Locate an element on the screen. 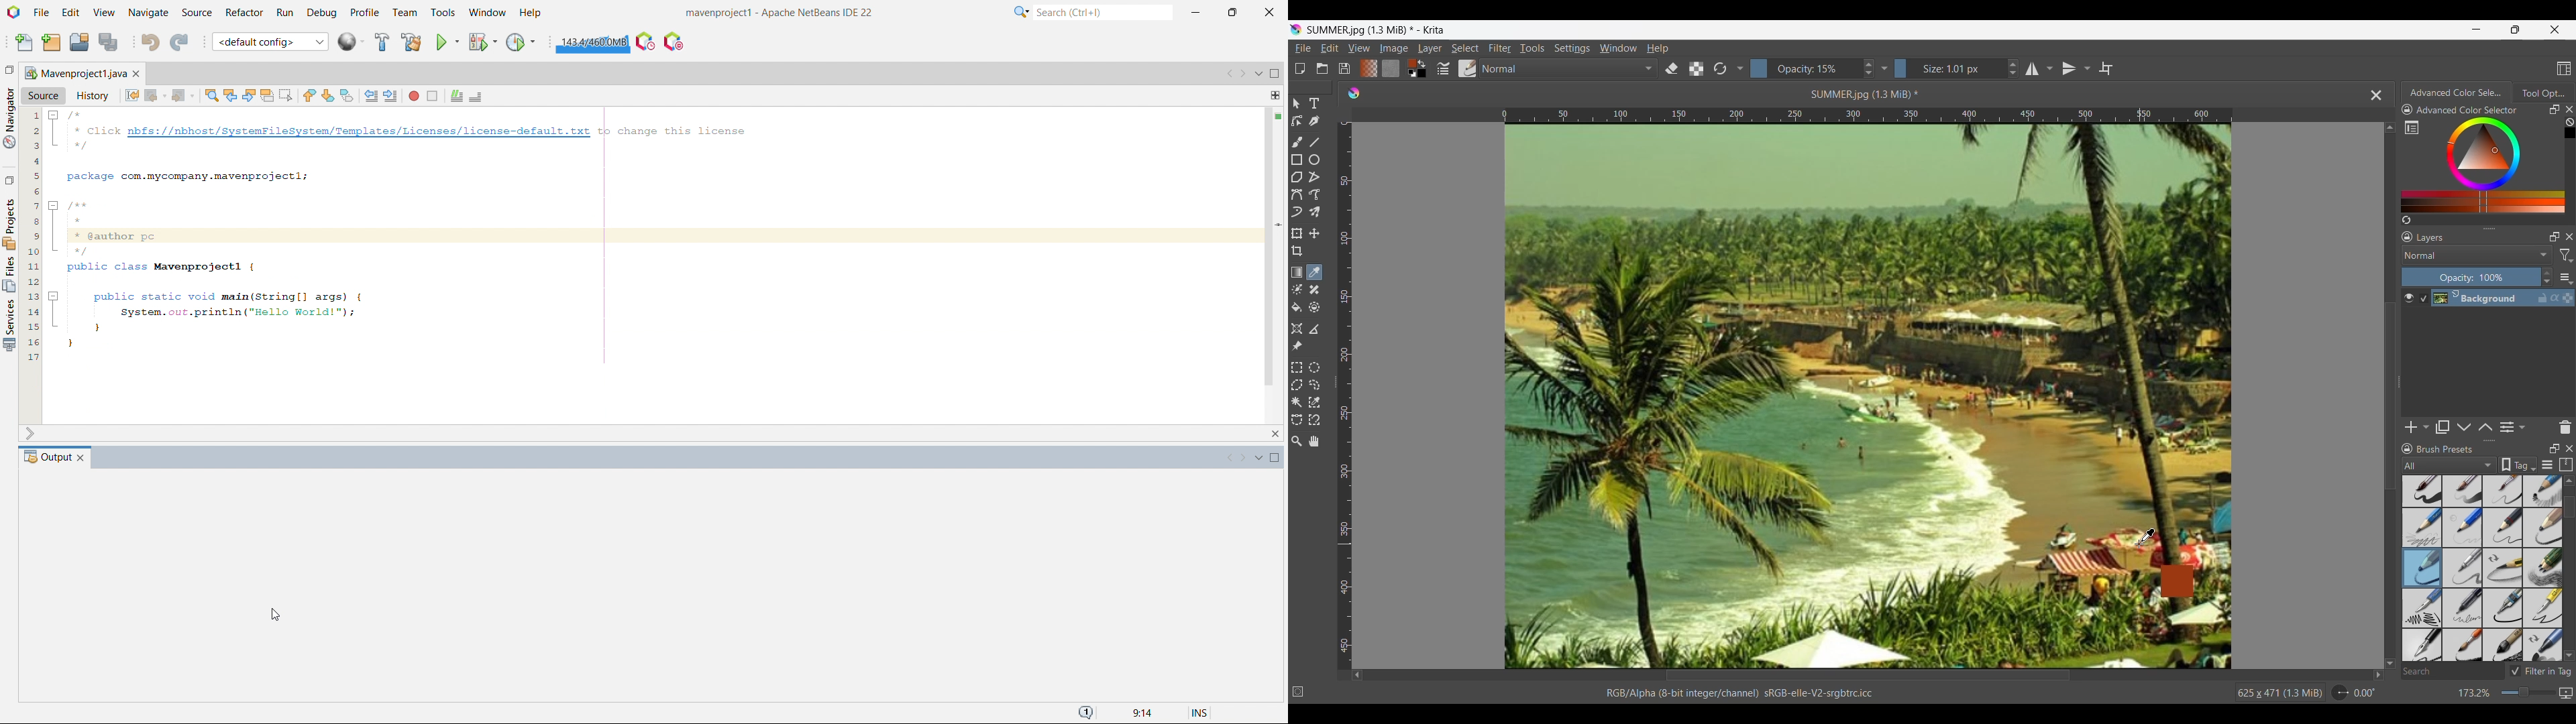  minimize is located at coordinates (1195, 12).